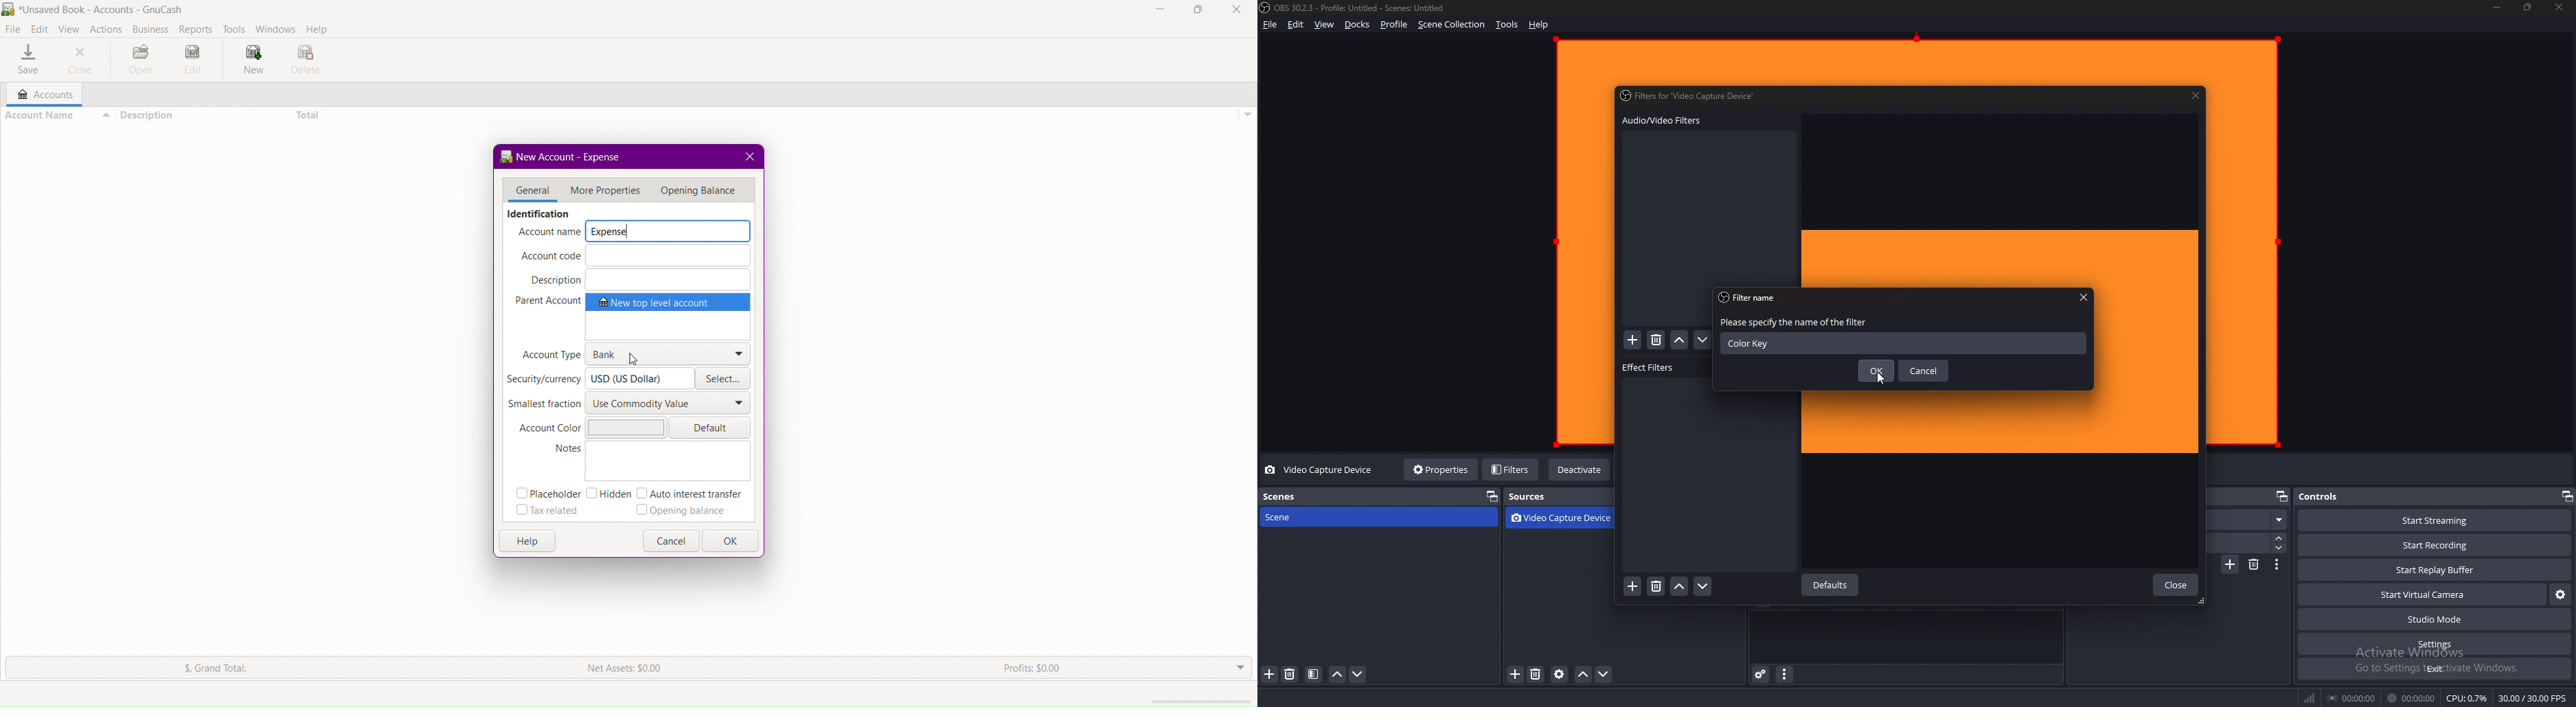  I want to click on increase duration, so click(2279, 538).